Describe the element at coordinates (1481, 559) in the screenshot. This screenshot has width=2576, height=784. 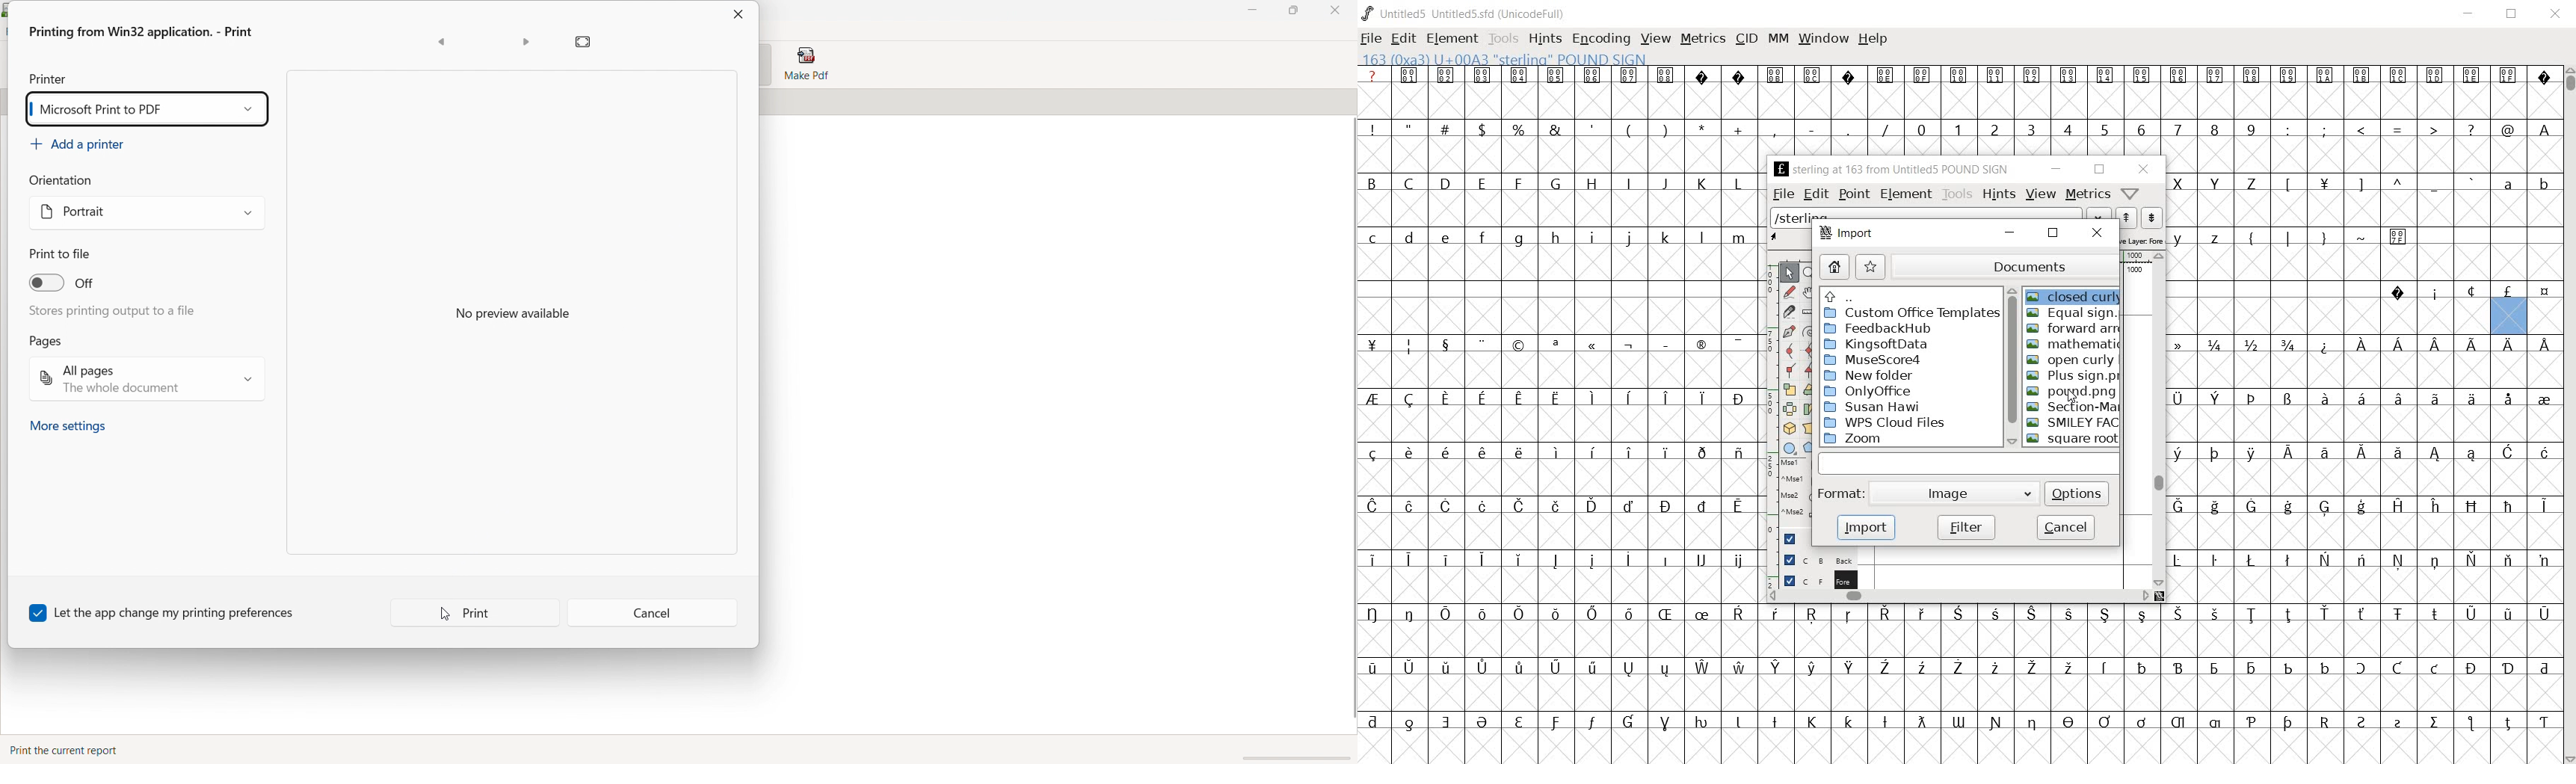
I see `Symbol` at that location.